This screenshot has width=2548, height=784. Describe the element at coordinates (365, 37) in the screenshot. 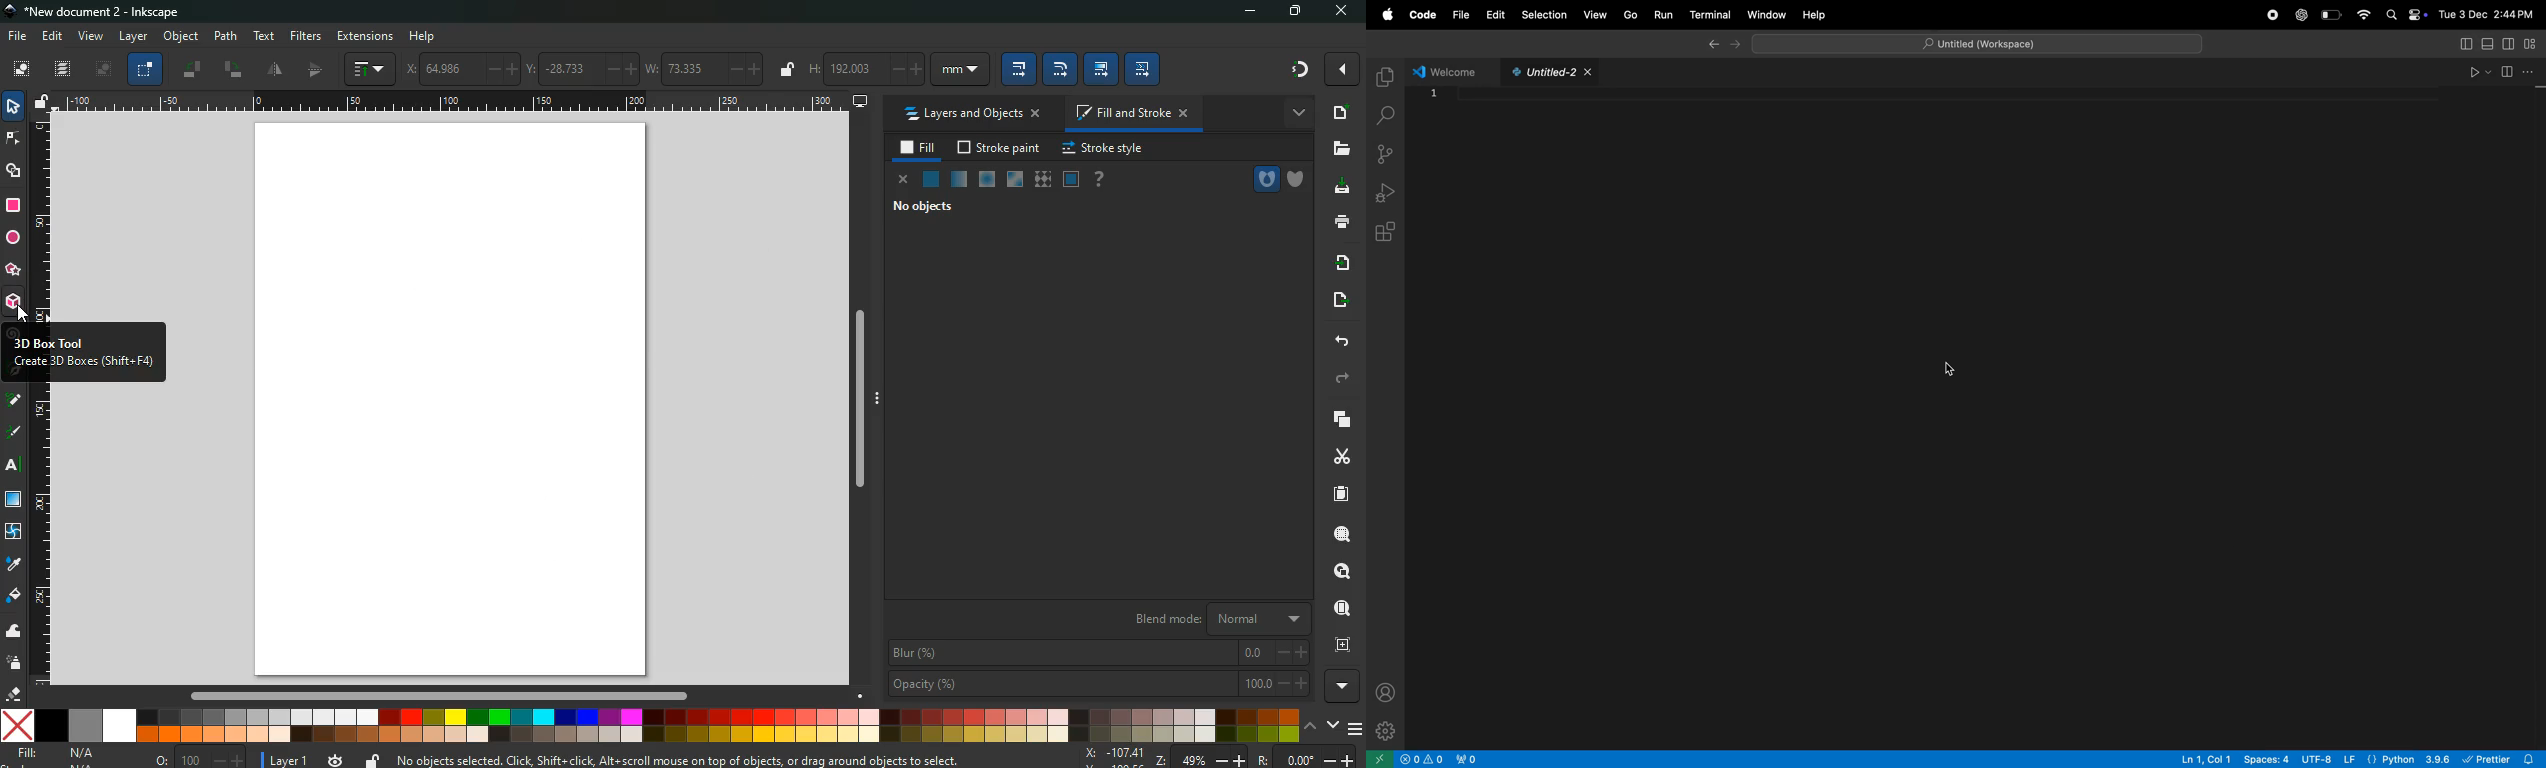

I see `extensions` at that location.